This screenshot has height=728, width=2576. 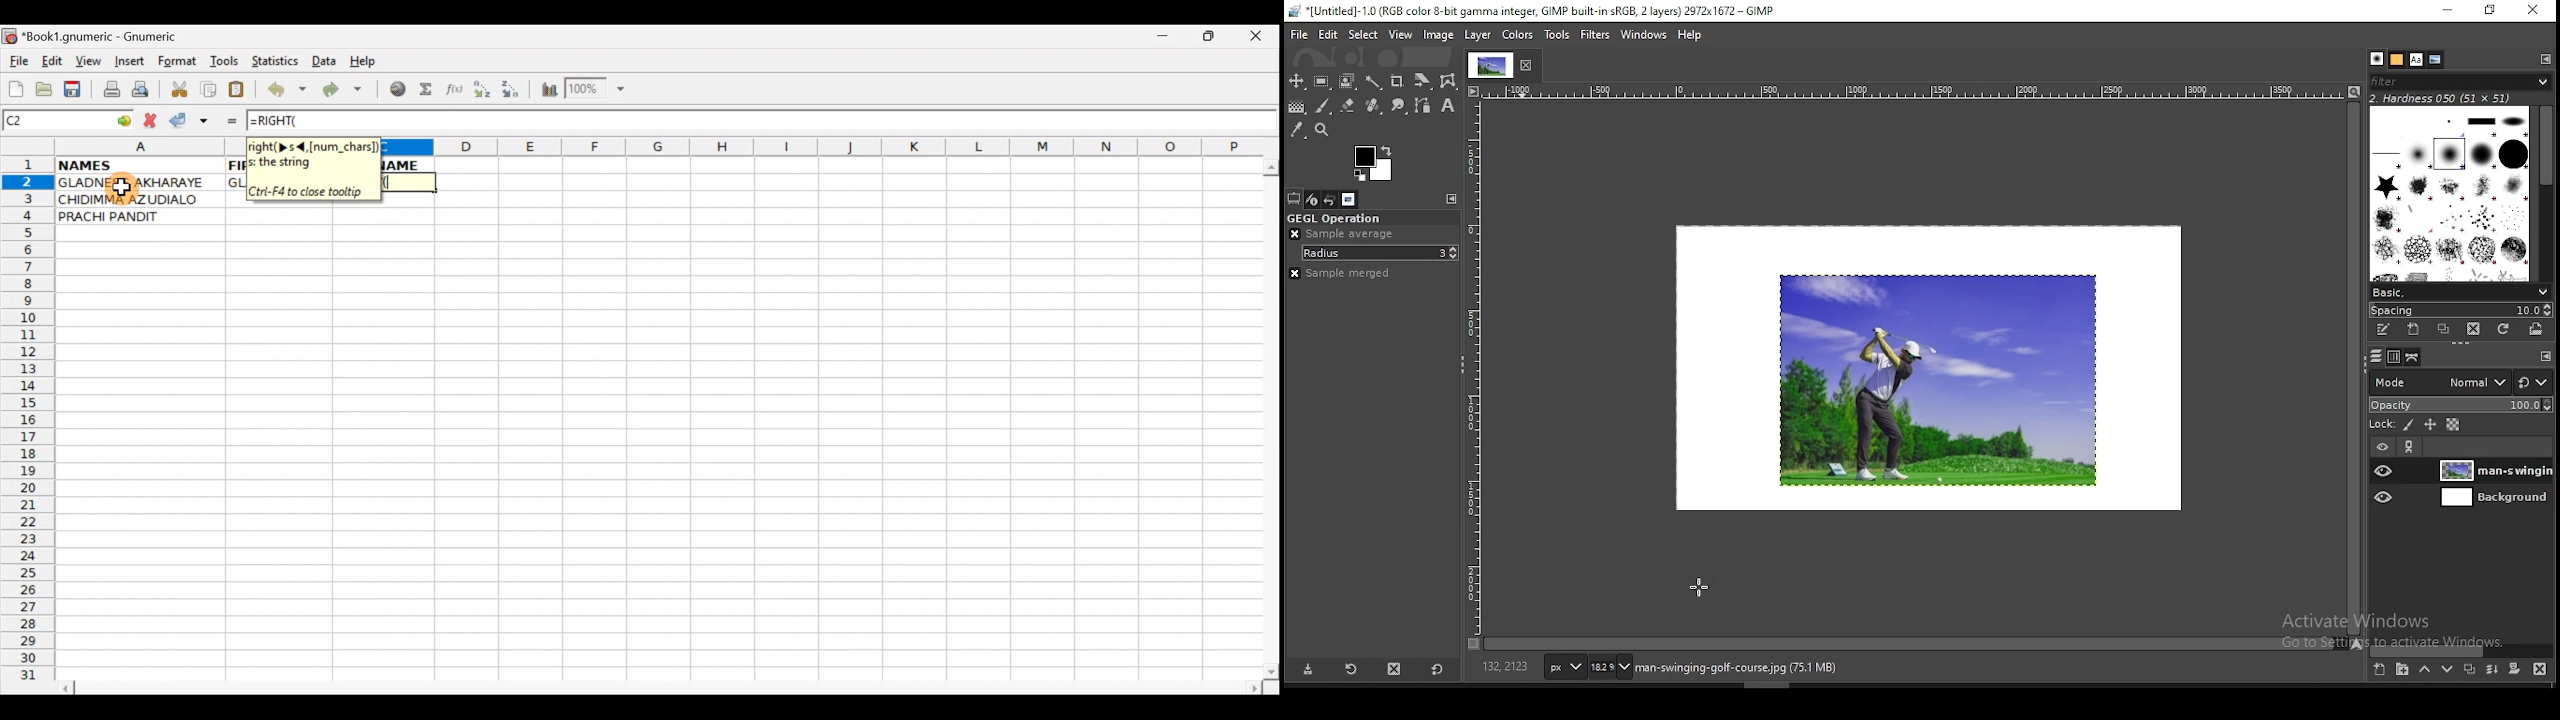 I want to click on Redo undone action, so click(x=345, y=91).